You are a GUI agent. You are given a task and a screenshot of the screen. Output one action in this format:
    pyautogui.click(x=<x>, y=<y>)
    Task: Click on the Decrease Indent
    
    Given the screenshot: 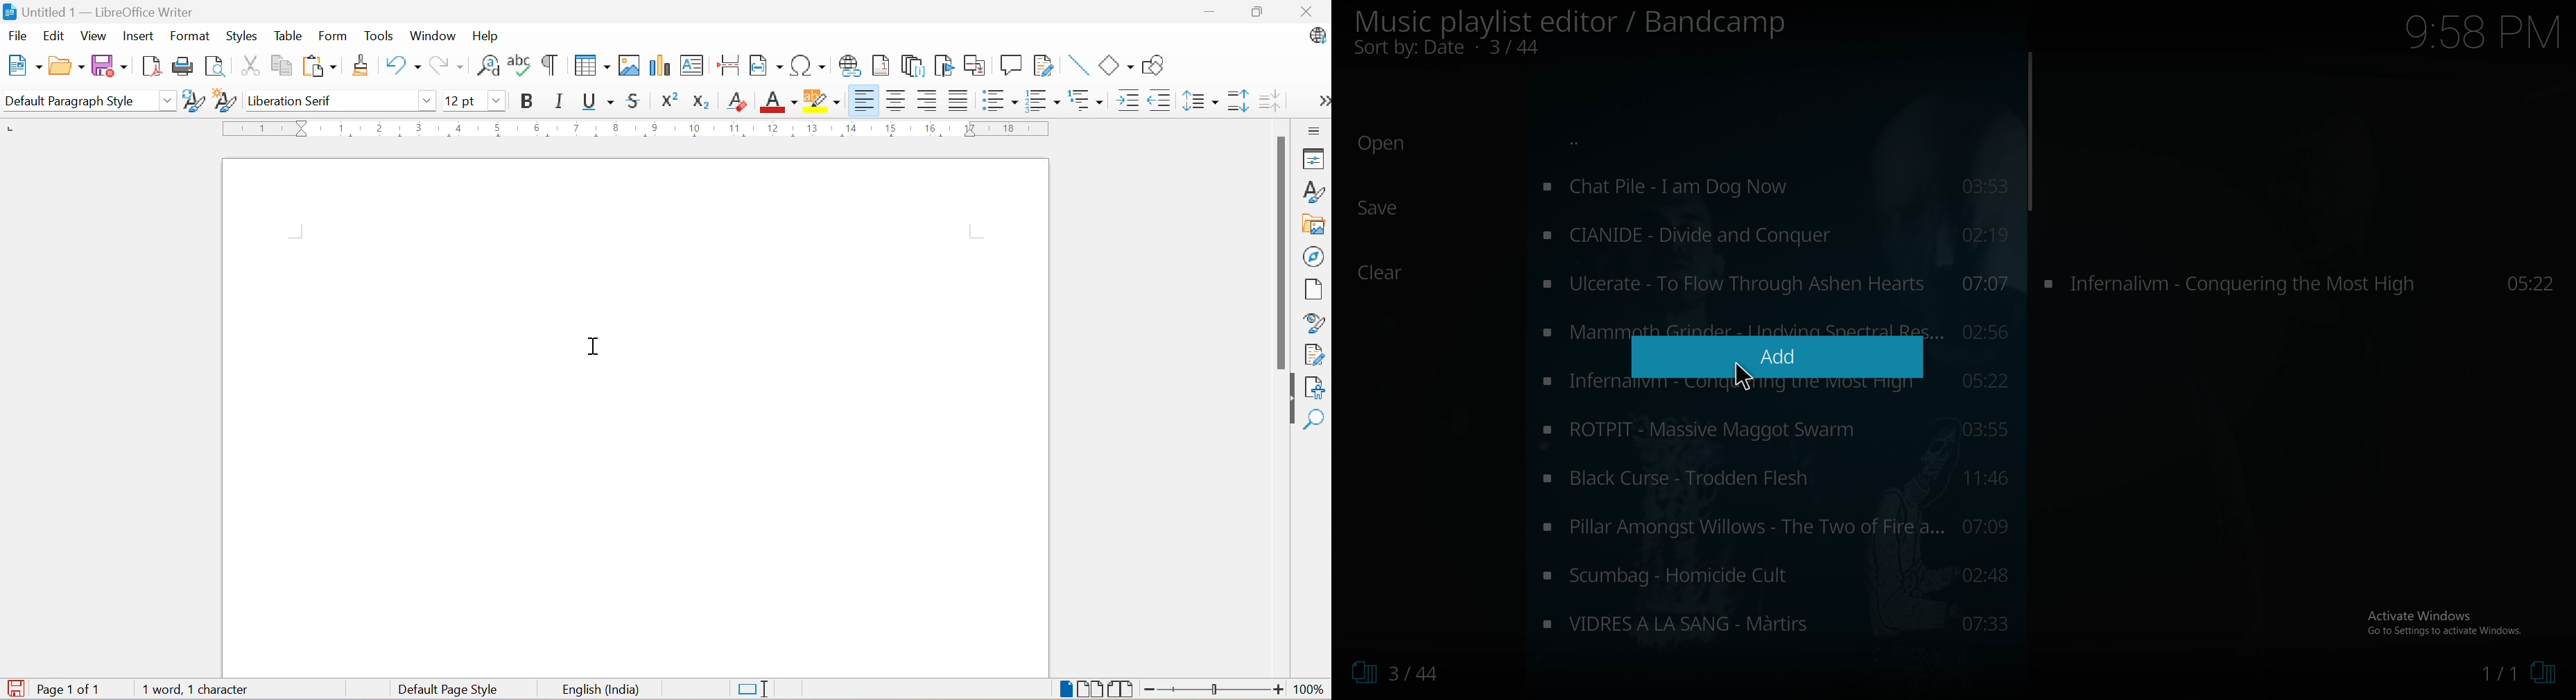 What is the action you would take?
    pyautogui.click(x=1159, y=100)
    